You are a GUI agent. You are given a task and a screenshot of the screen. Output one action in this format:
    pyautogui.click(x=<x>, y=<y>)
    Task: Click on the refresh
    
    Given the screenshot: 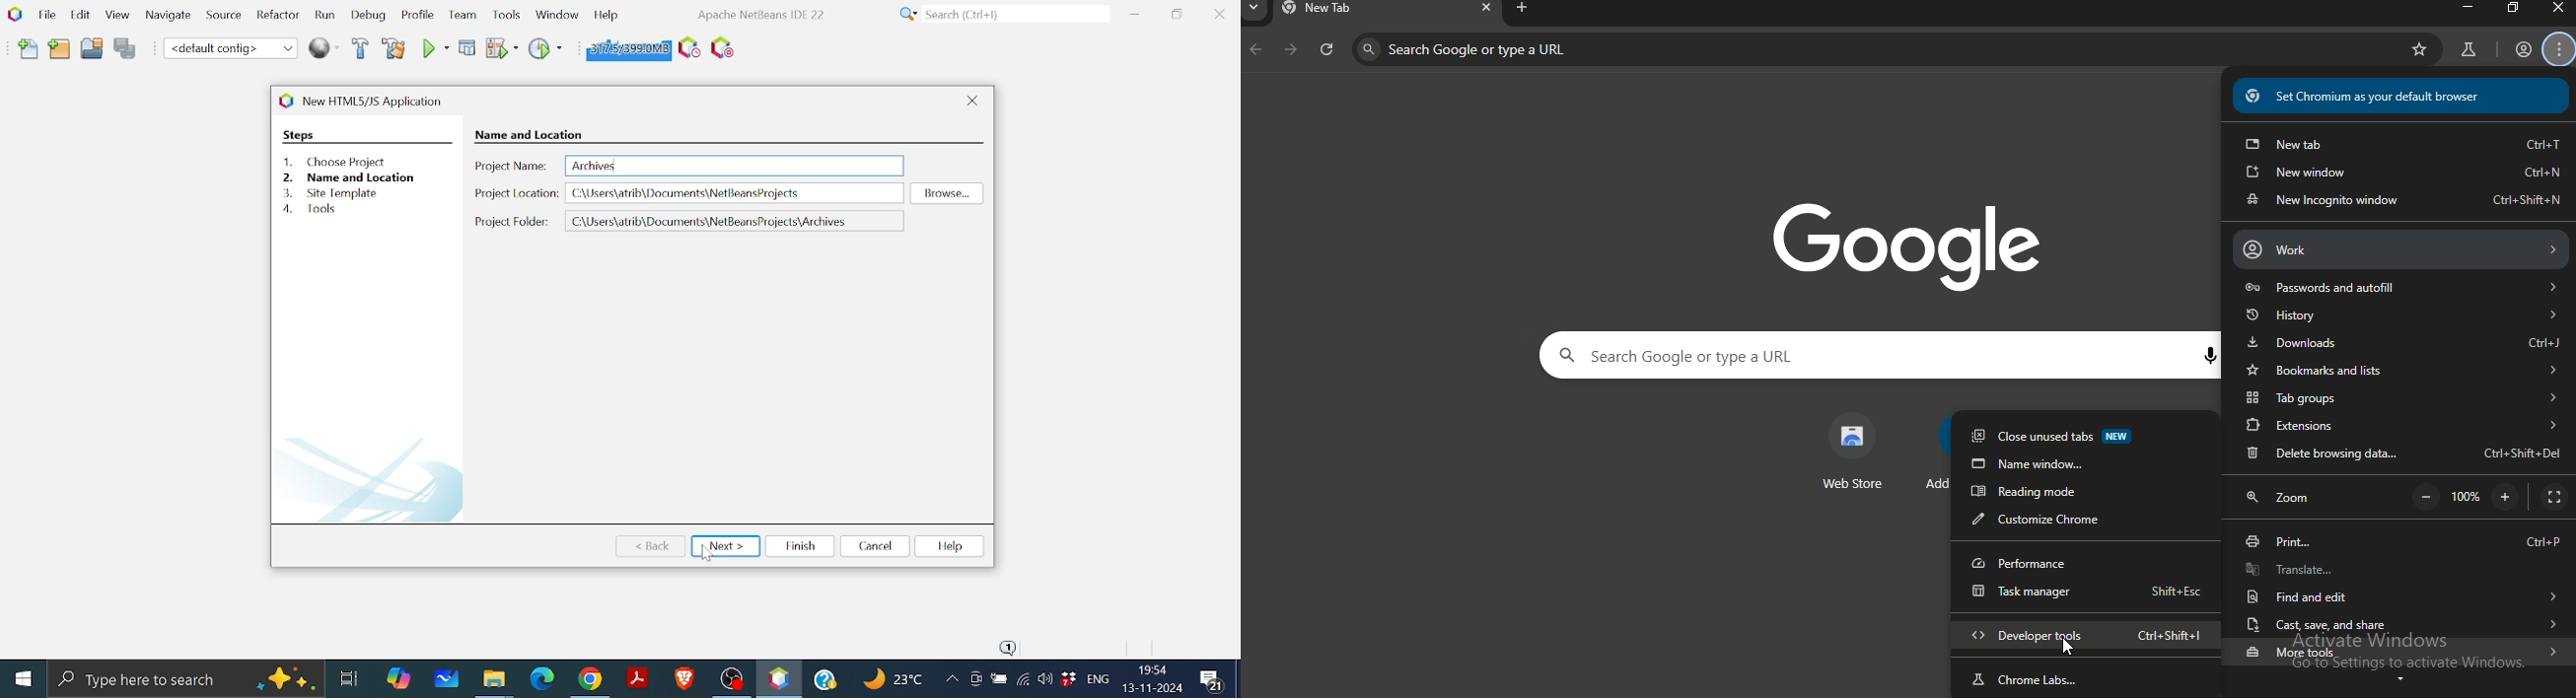 What is the action you would take?
    pyautogui.click(x=1325, y=52)
    